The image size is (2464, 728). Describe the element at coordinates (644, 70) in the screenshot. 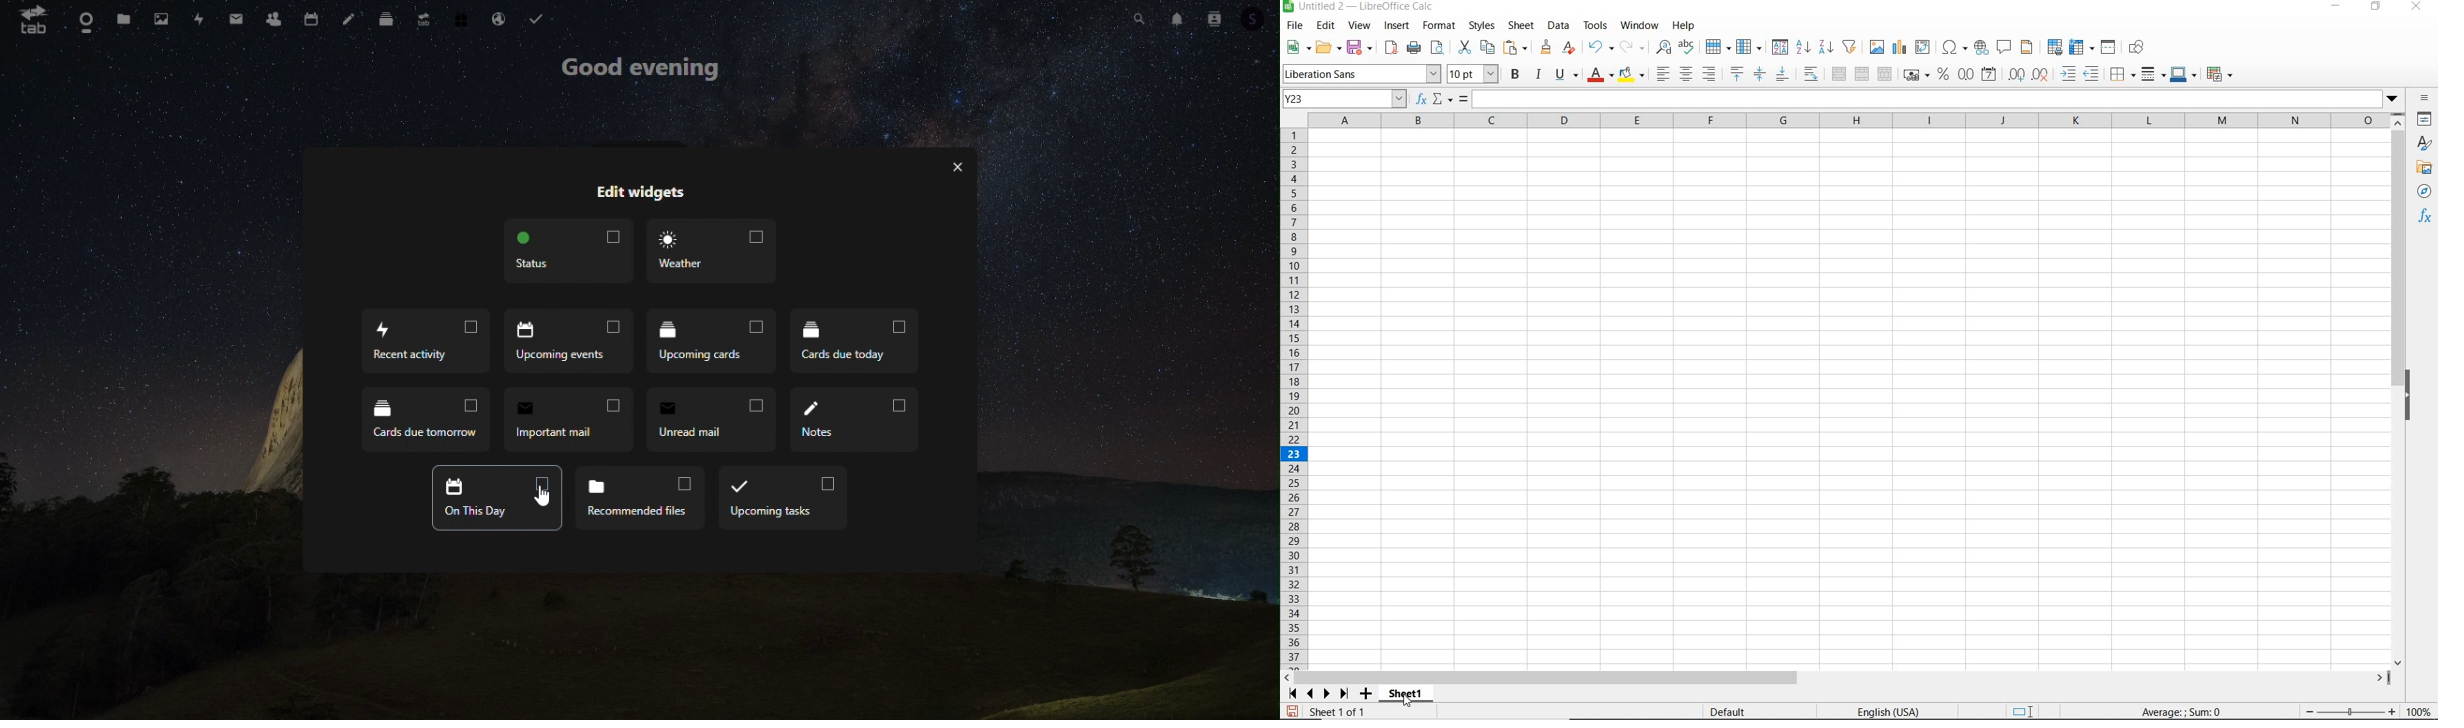

I see `Greetings` at that location.